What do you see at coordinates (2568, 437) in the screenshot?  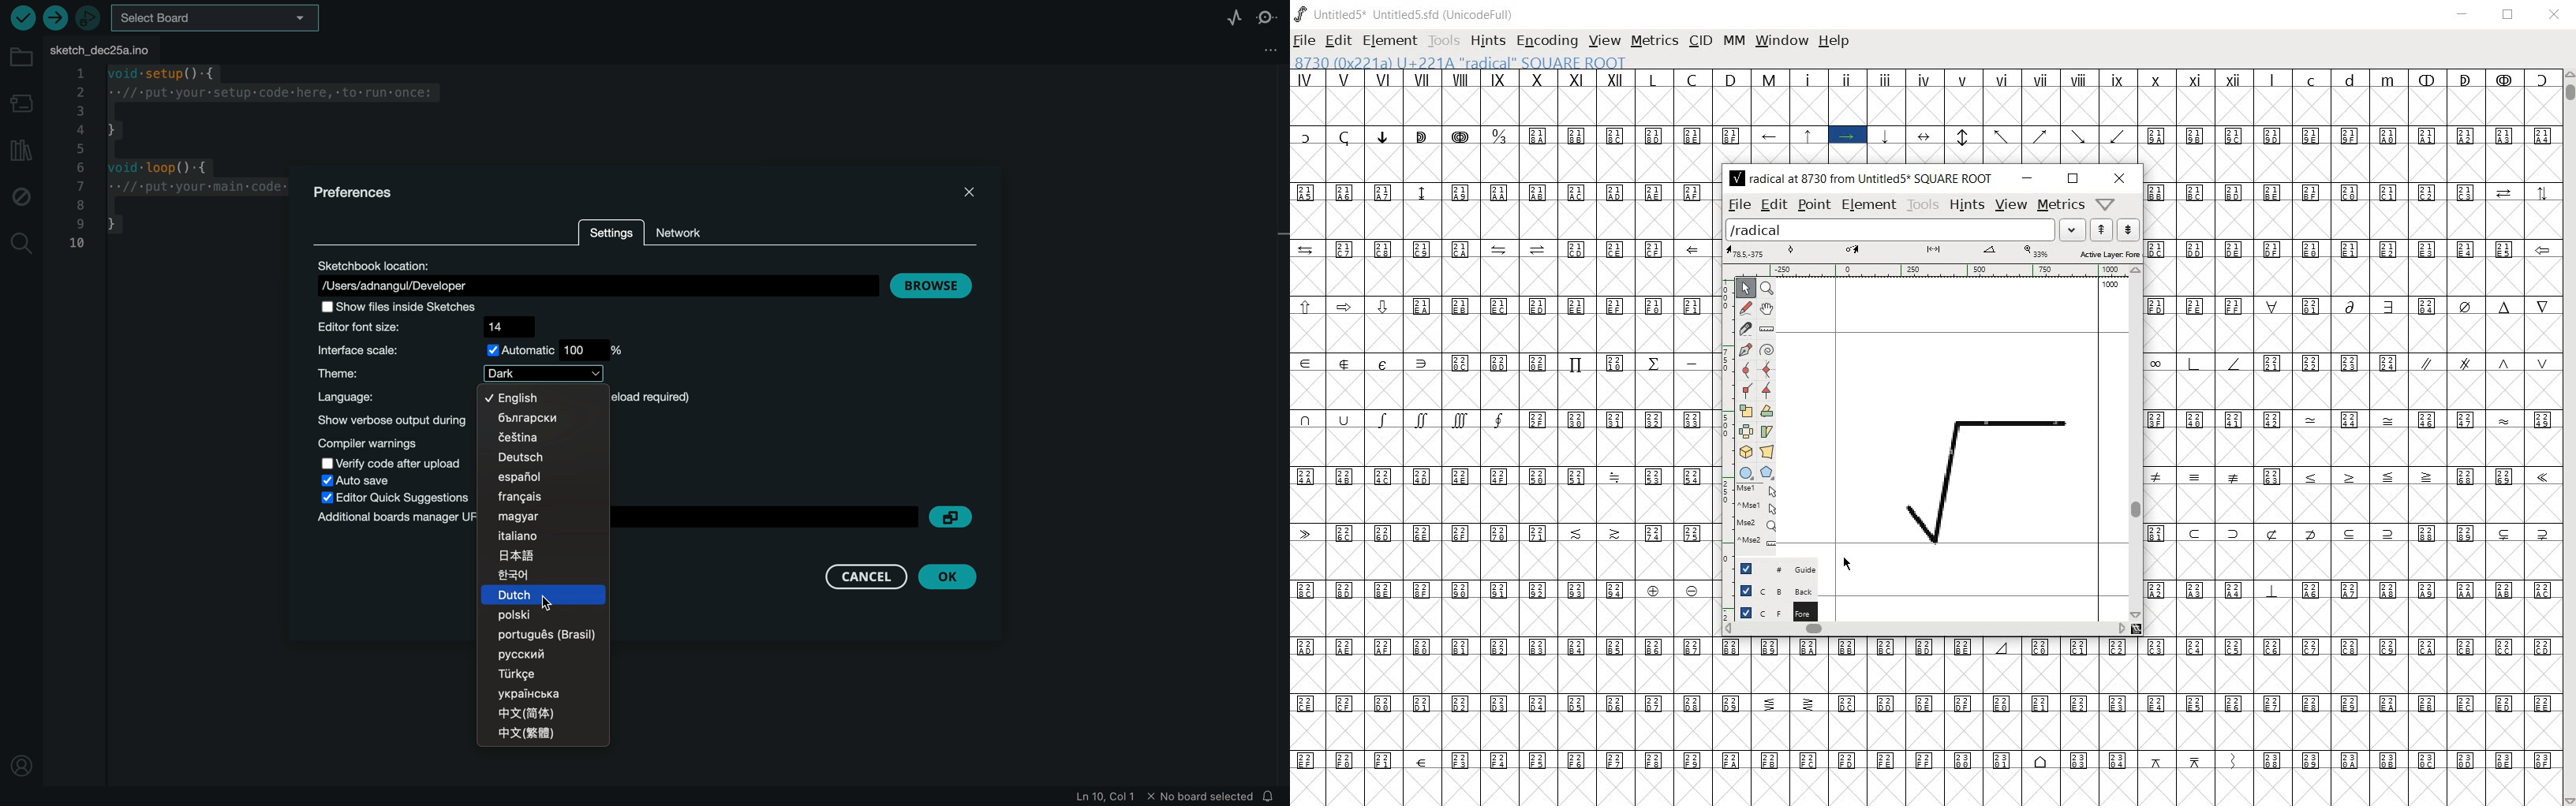 I see `SCROLLBAR` at bounding box center [2568, 437].